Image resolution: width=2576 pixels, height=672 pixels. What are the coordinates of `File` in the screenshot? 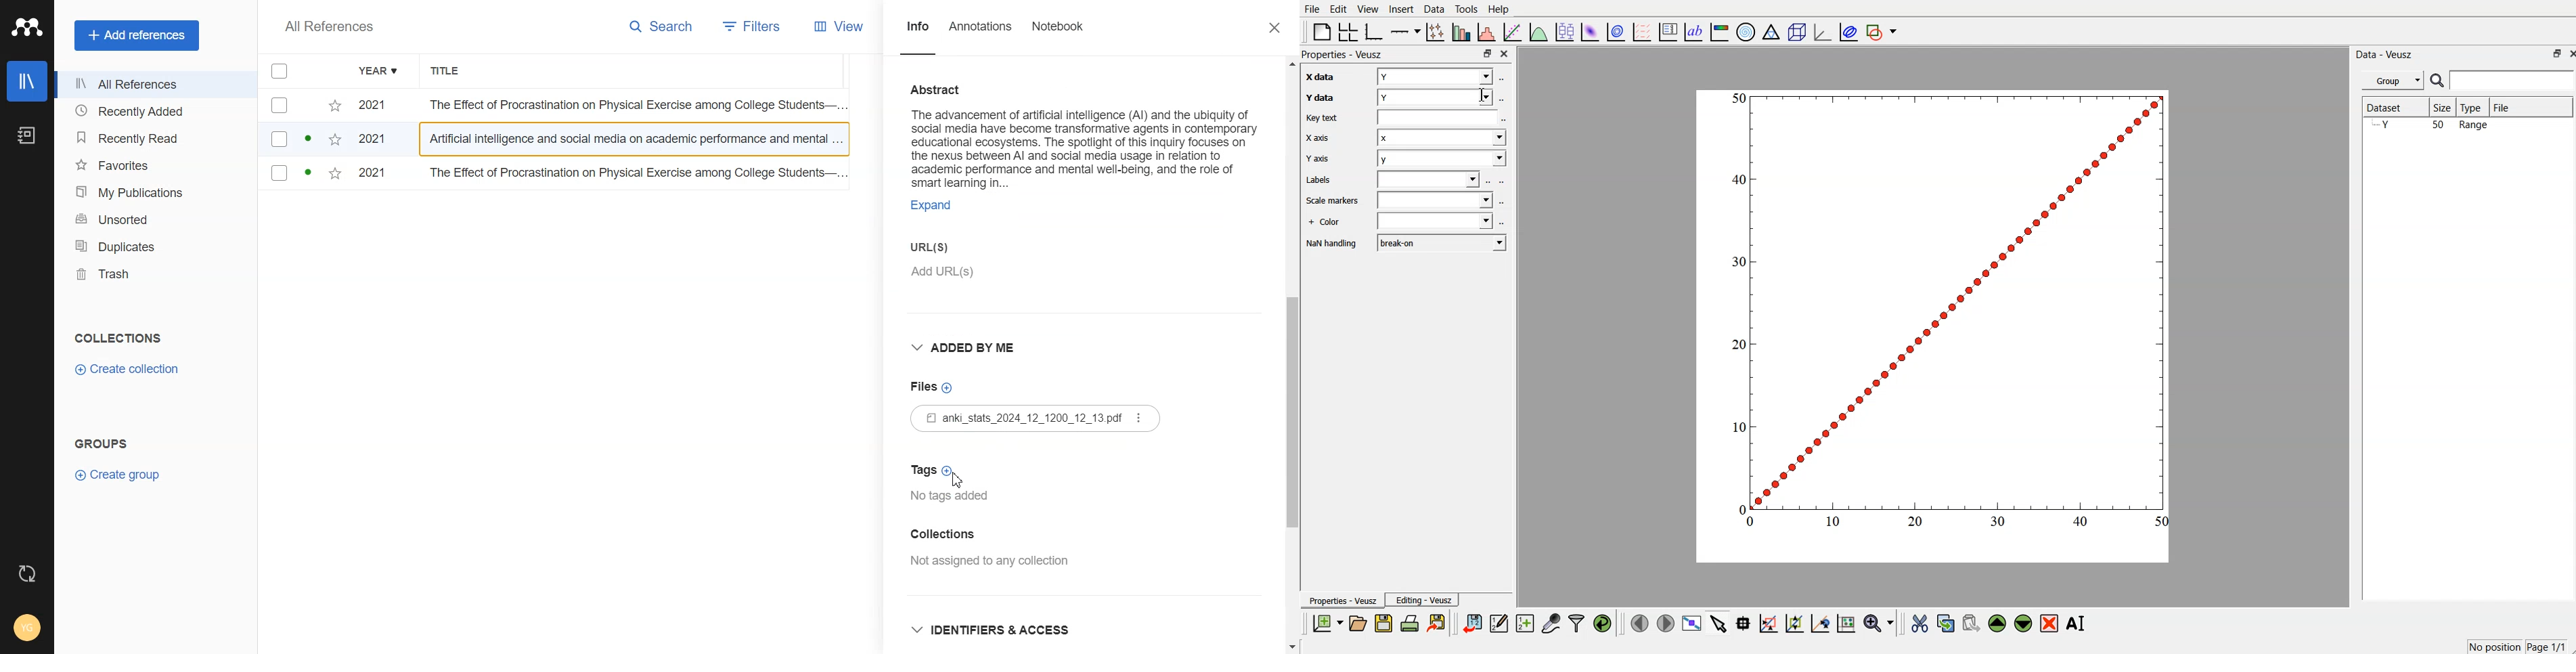 It's located at (1034, 419).